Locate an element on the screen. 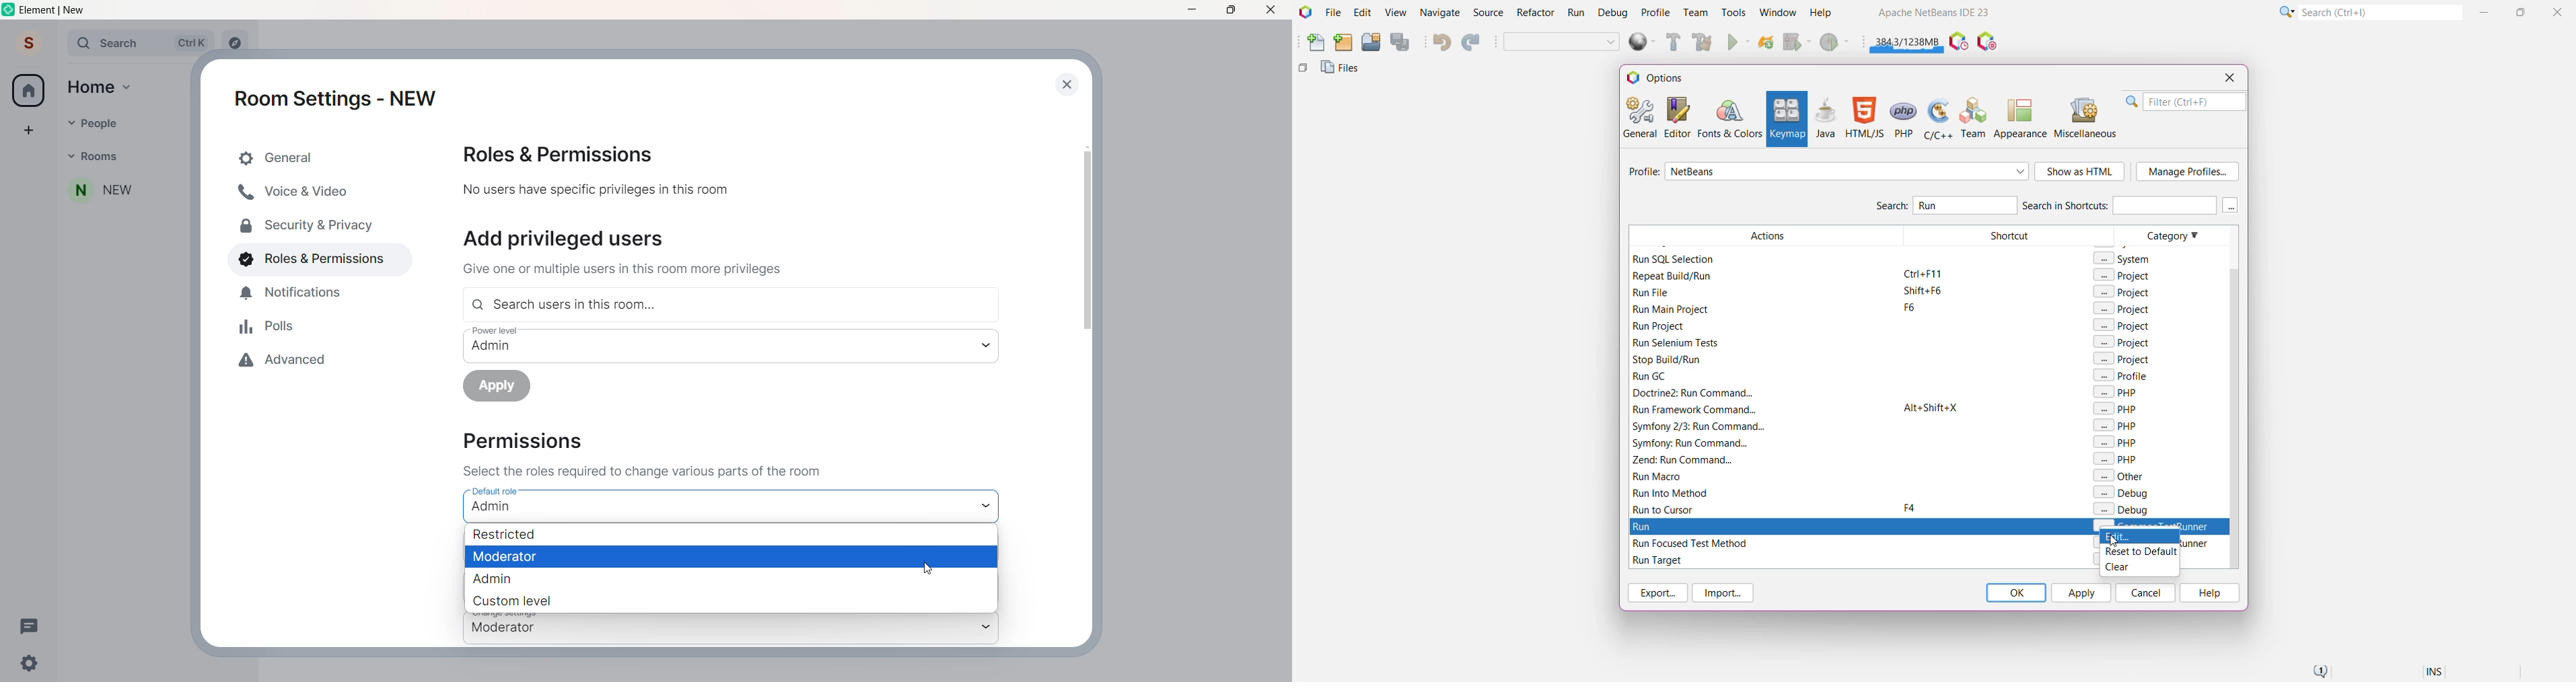 Image resolution: width=2576 pixels, height=700 pixels. PHP is located at coordinates (1905, 118).